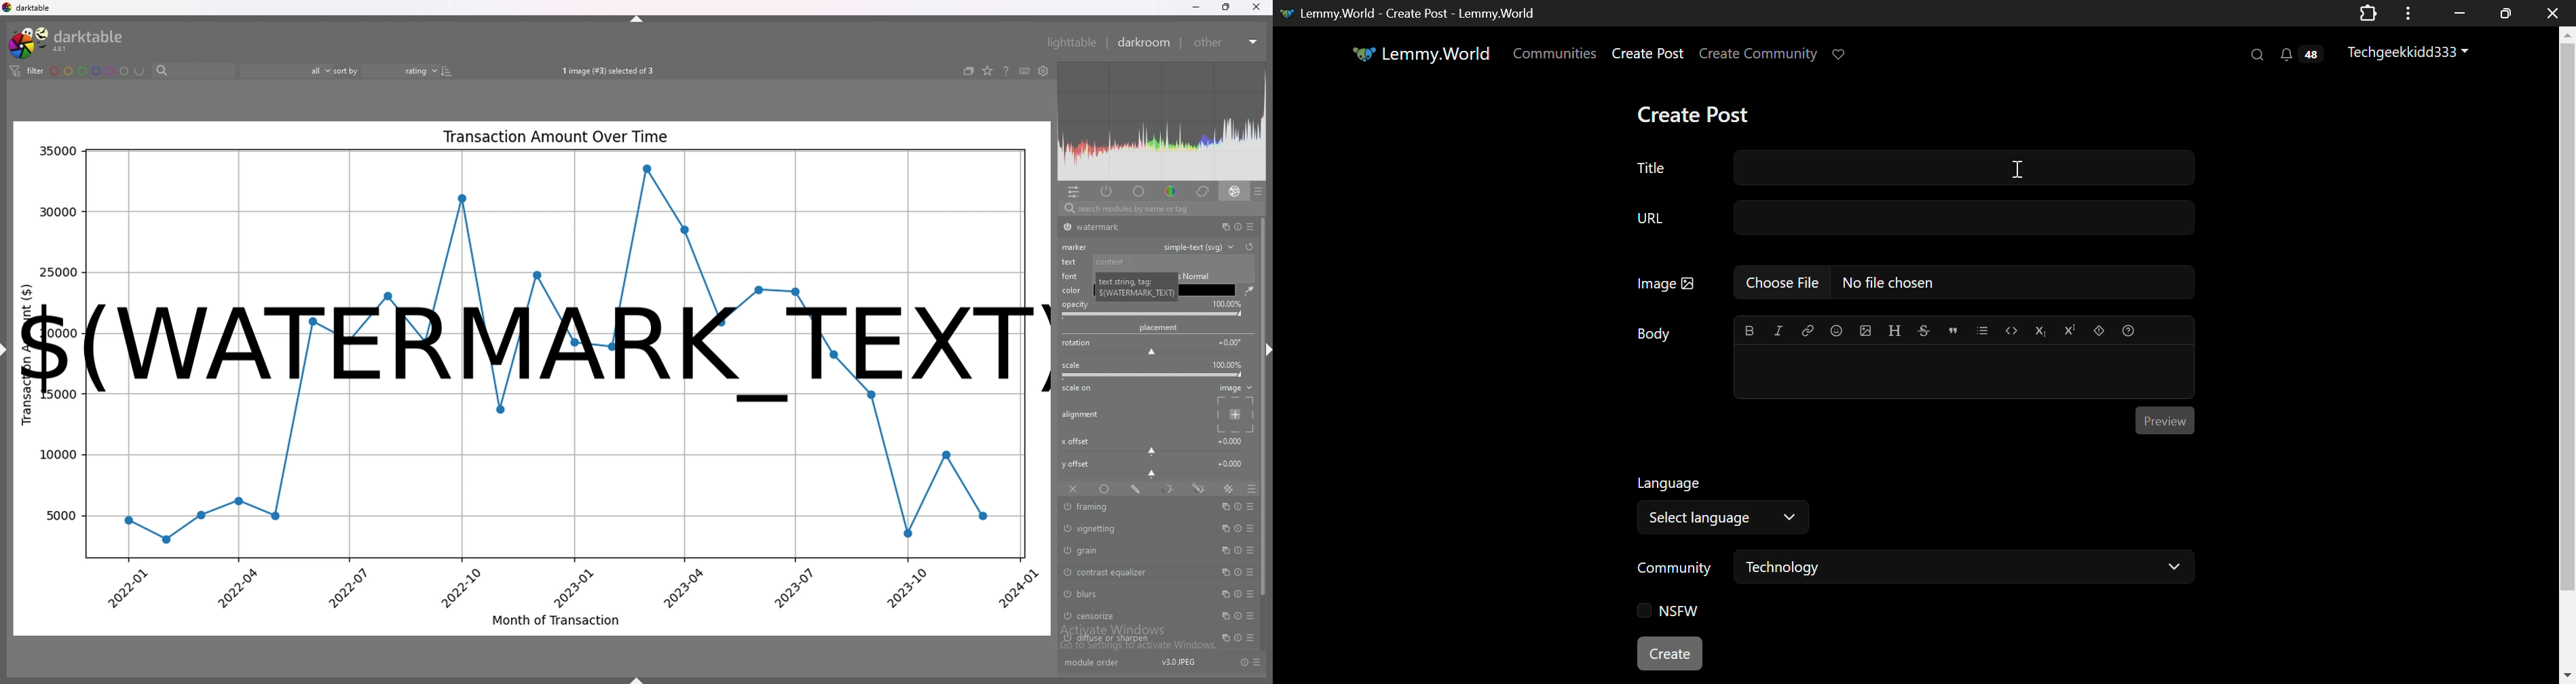 Image resolution: width=2576 pixels, height=700 pixels. What do you see at coordinates (1138, 488) in the screenshot?
I see `drawn mask` at bounding box center [1138, 488].